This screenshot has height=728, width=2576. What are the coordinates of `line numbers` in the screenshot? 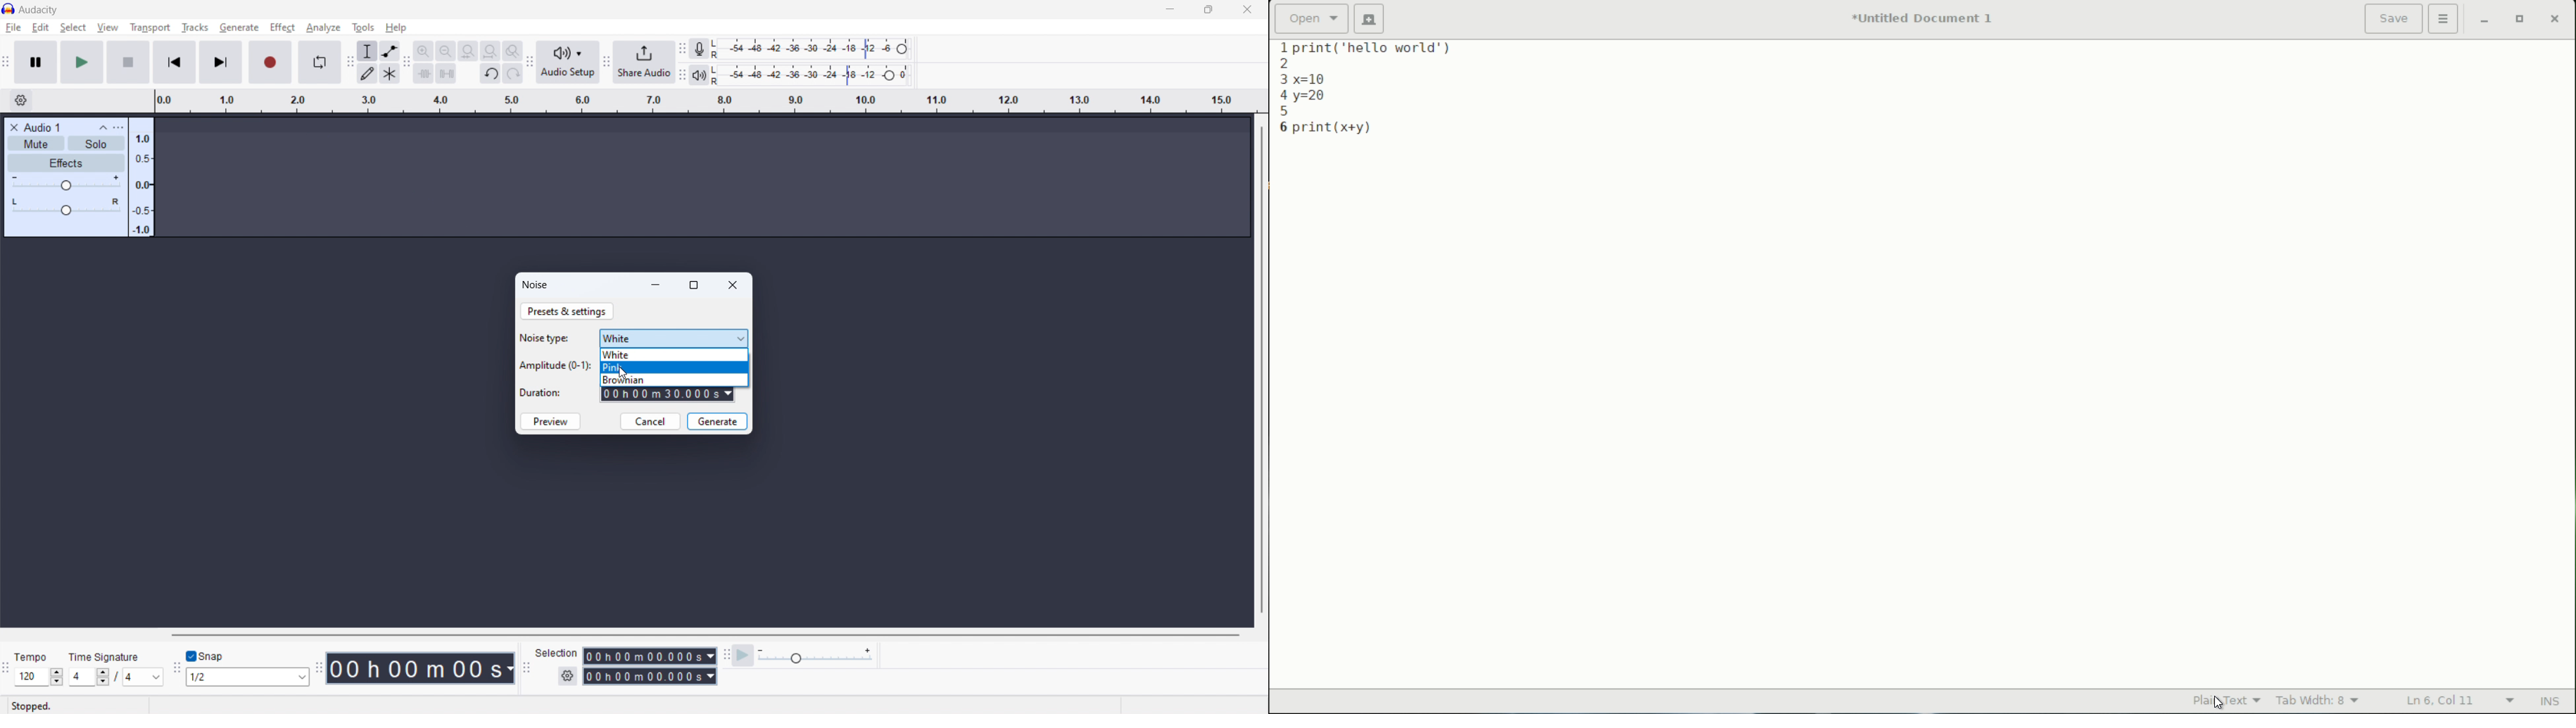 It's located at (1280, 88).